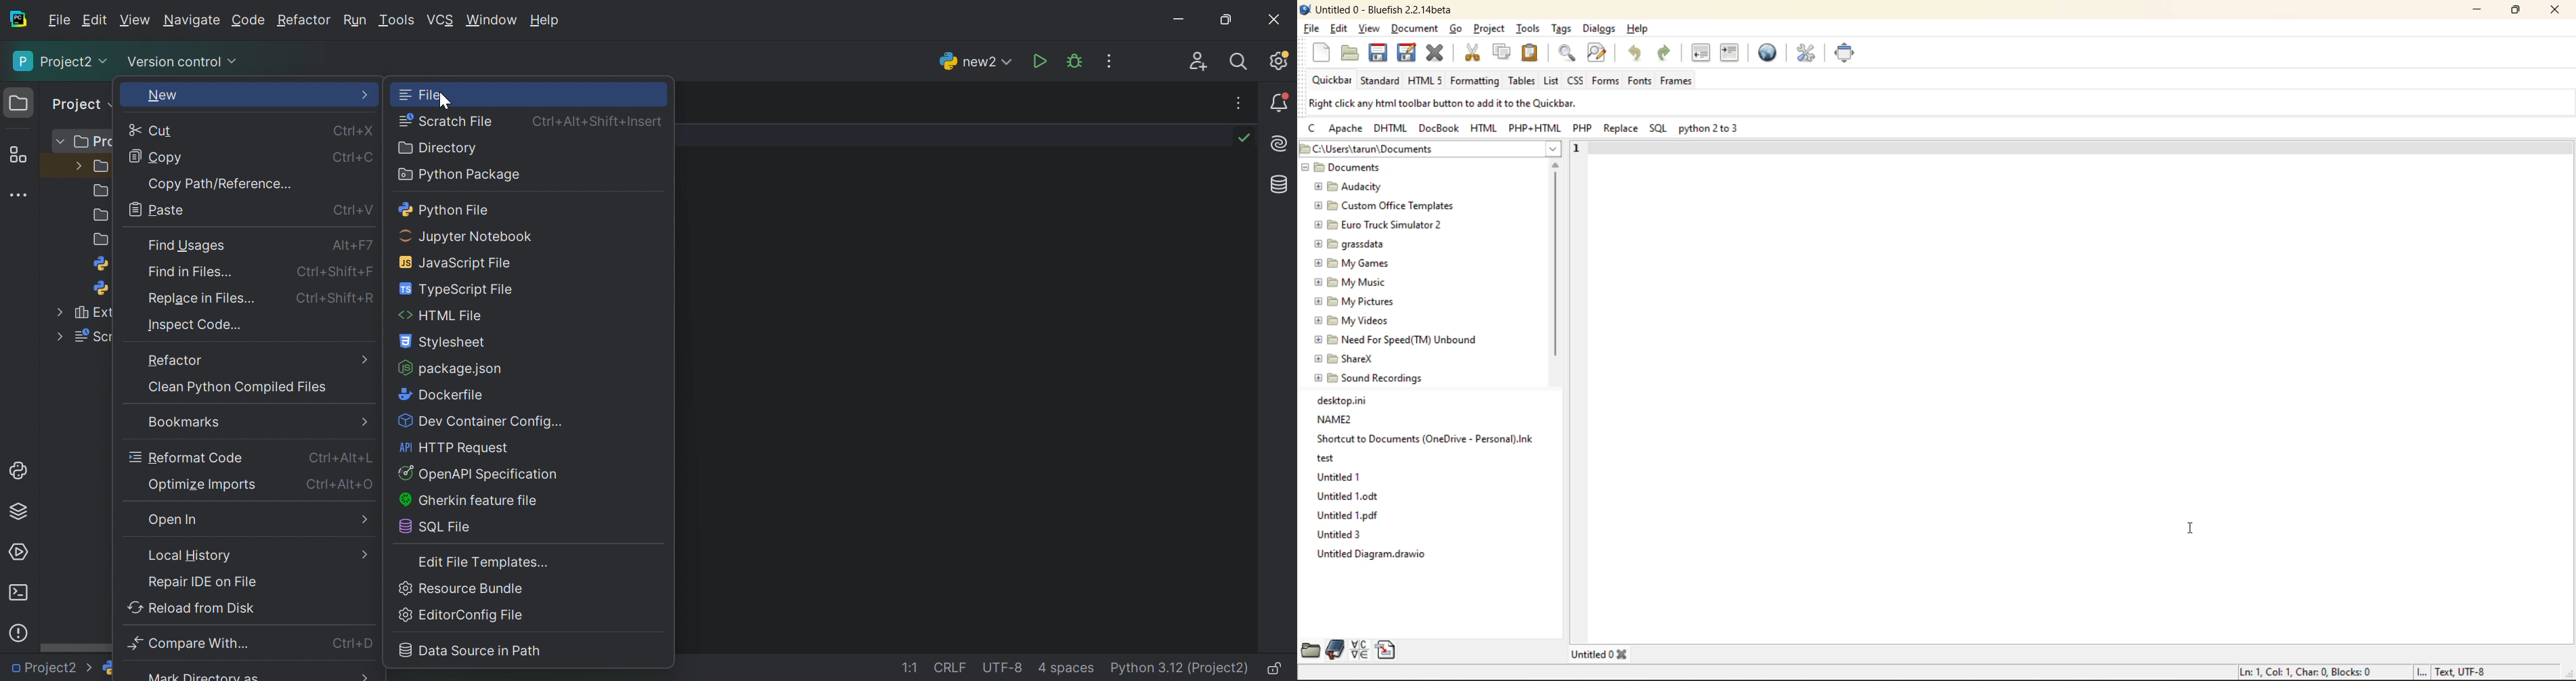  Describe the element at coordinates (479, 475) in the screenshot. I see `Open API specification` at that location.